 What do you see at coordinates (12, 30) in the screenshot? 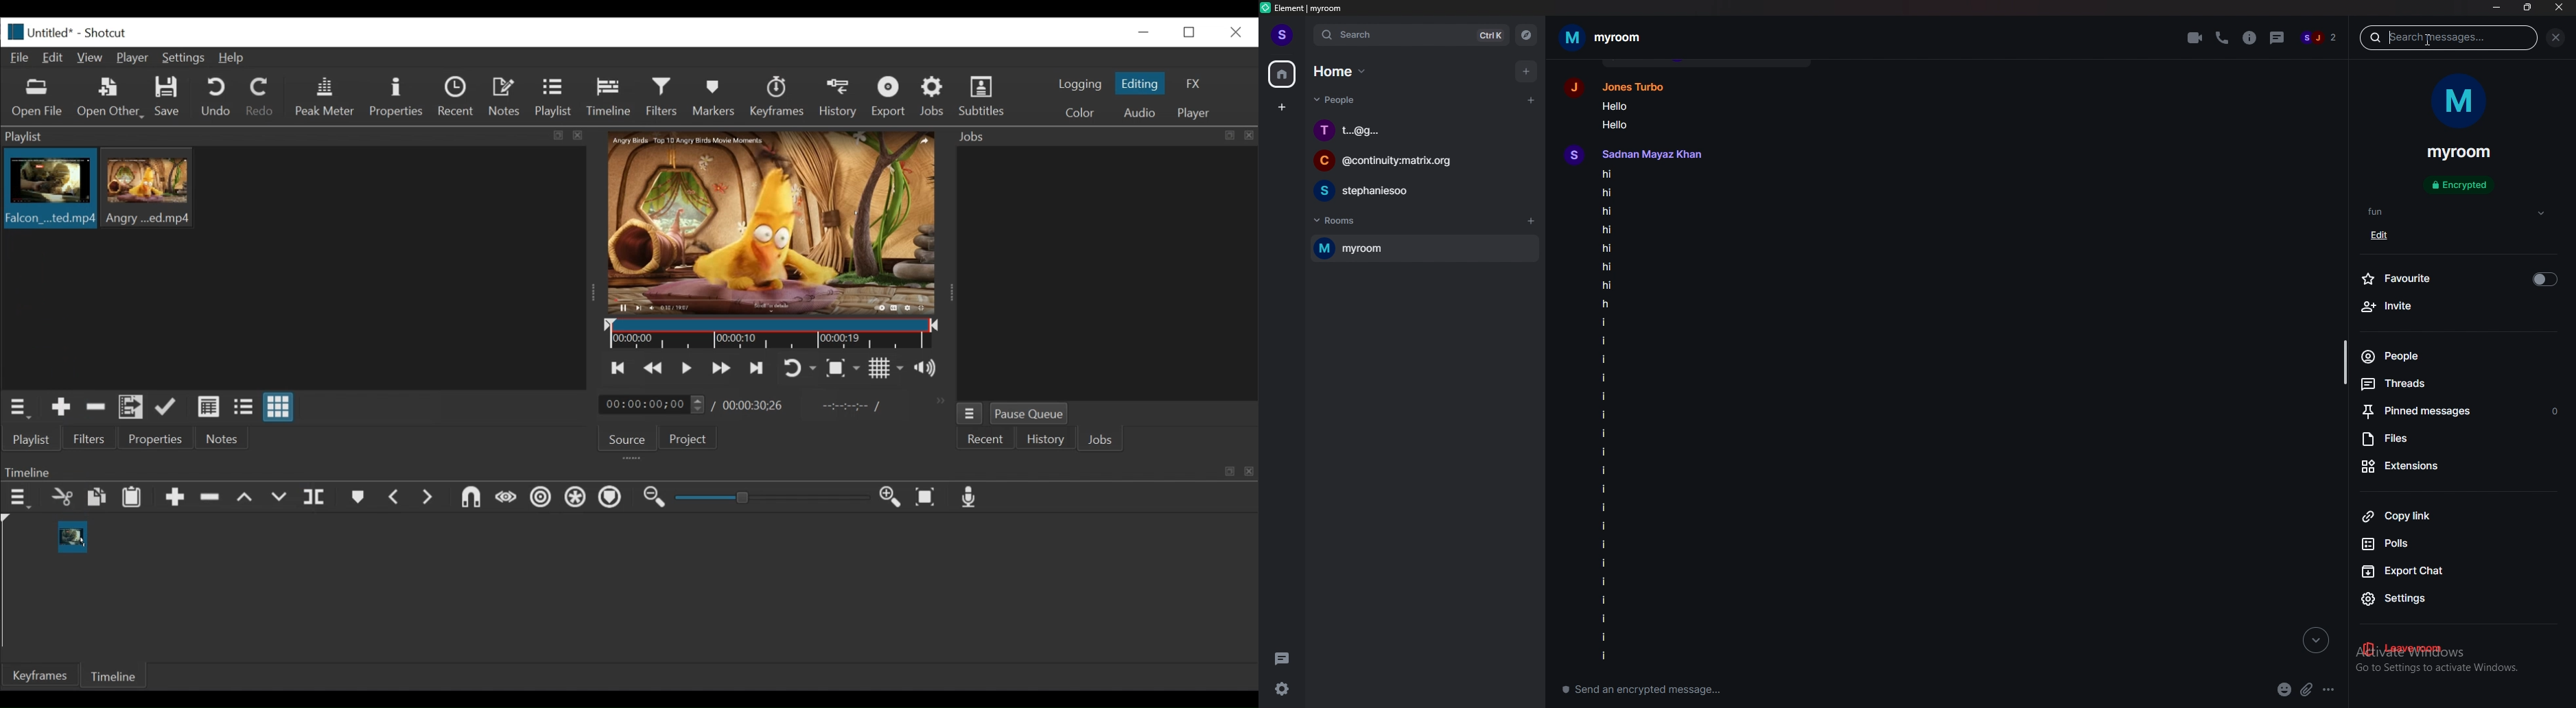
I see `Shotcut logo` at bounding box center [12, 30].